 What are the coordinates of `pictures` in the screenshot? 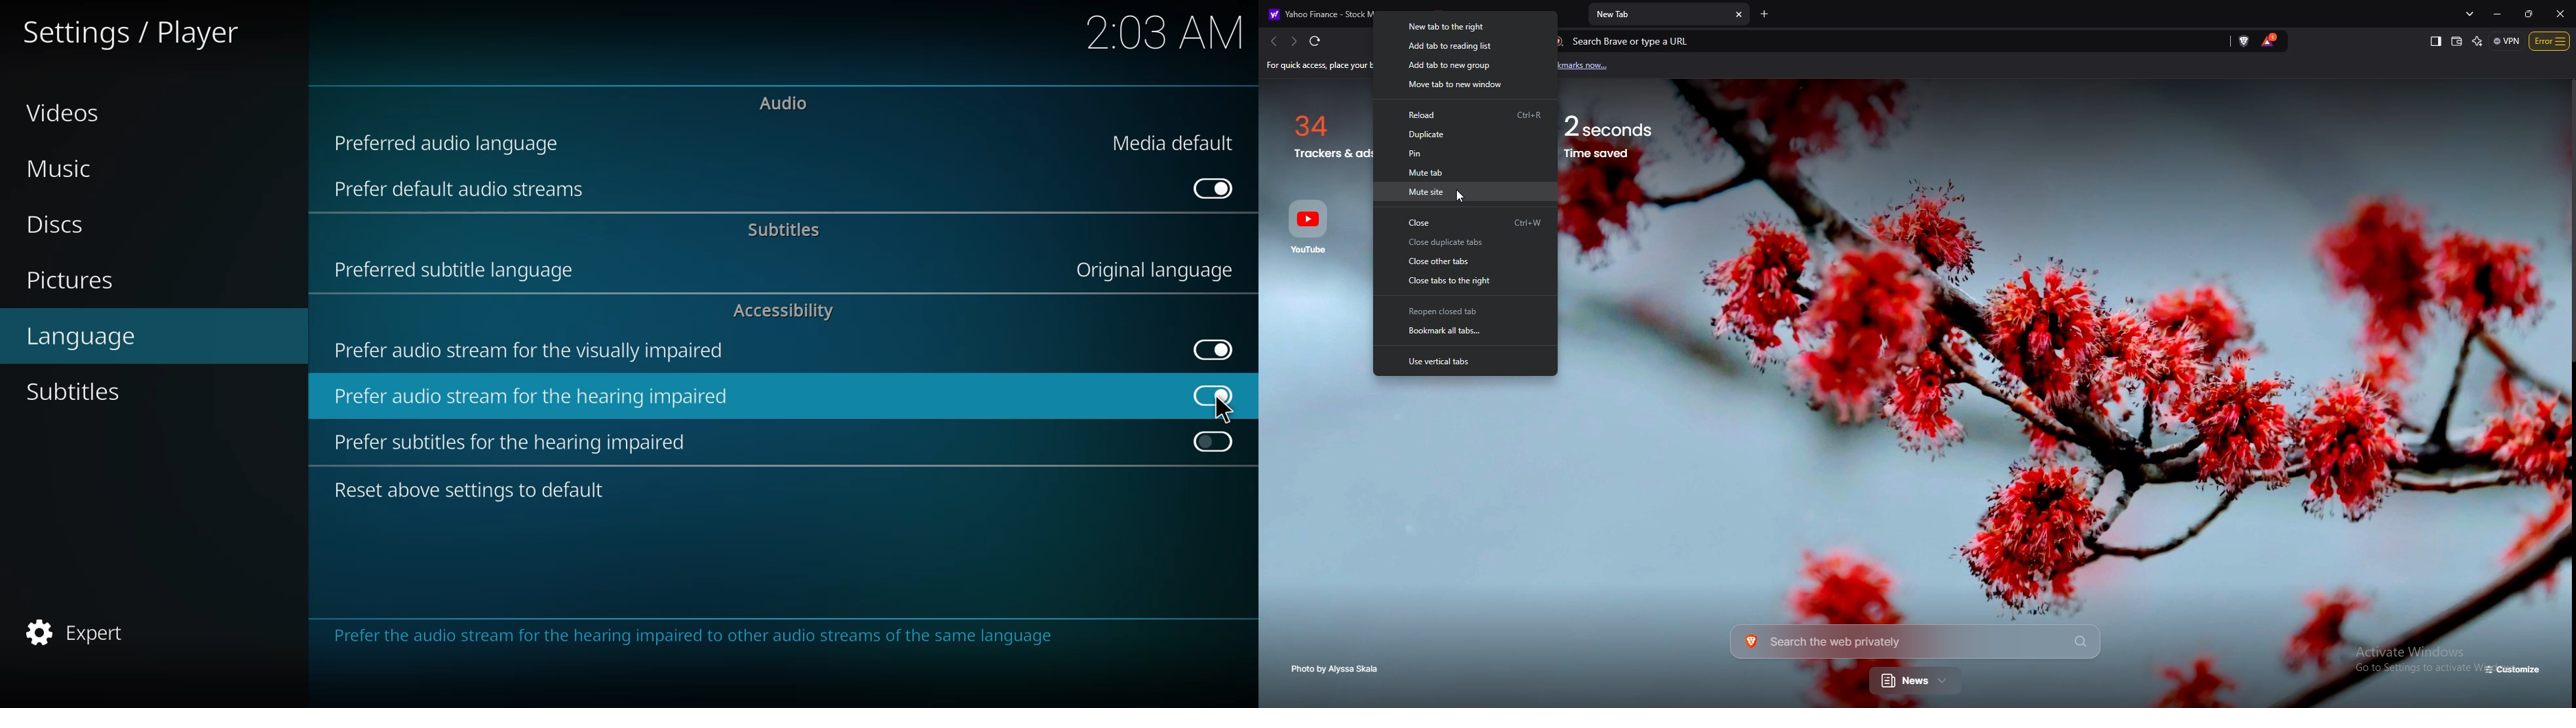 It's located at (75, 279).